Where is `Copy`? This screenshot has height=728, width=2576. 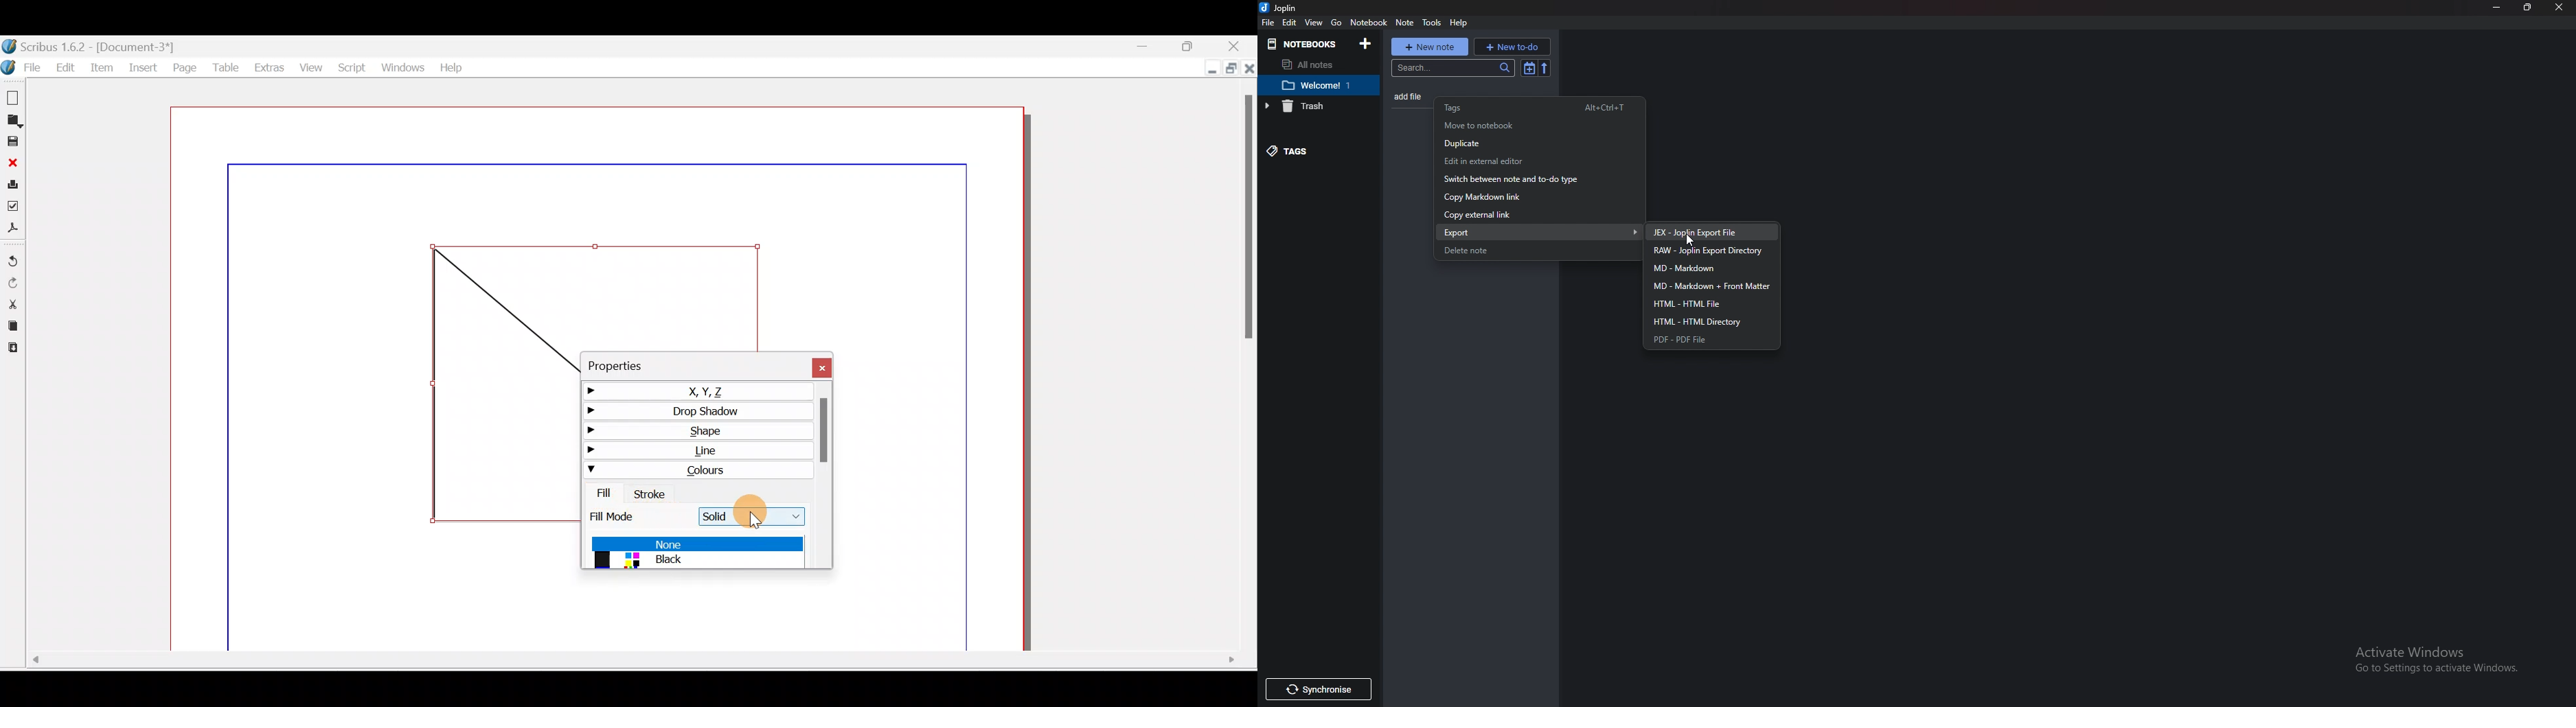 Copy is located at coordinates (12, 324).